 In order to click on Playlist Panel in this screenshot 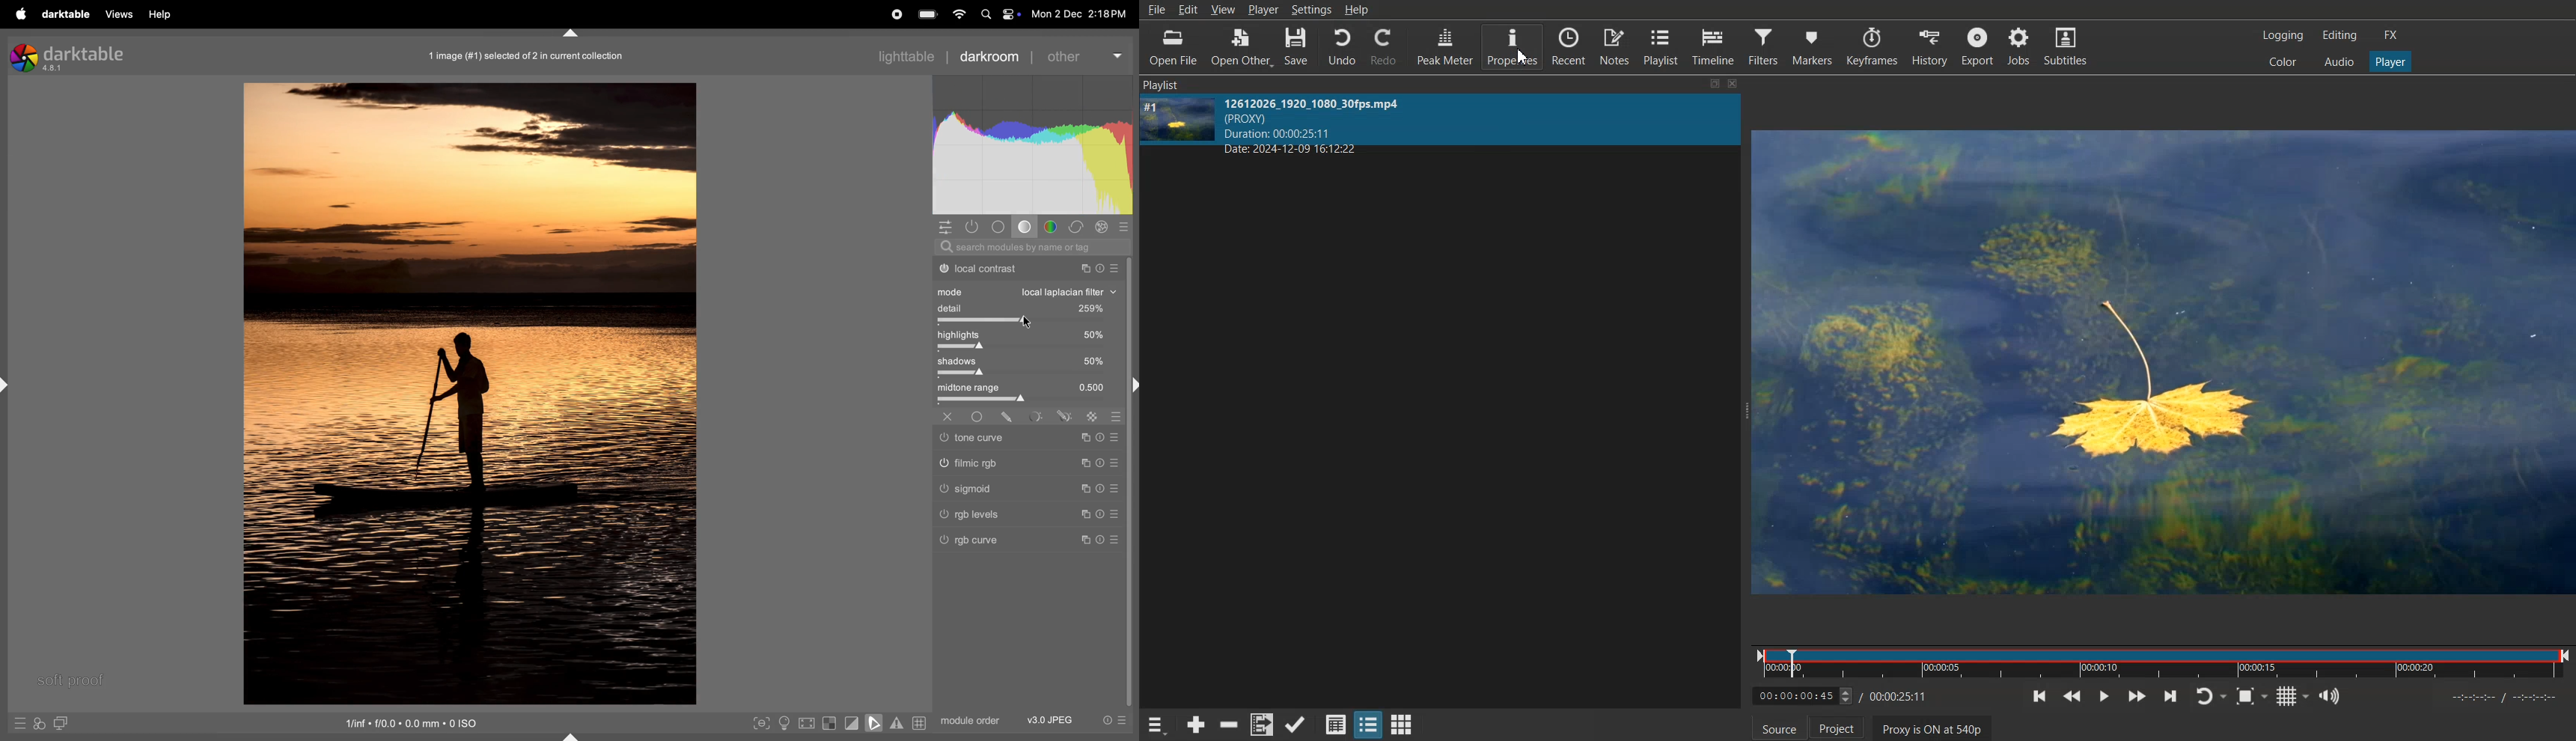, I will do `click(1174, 86)`.